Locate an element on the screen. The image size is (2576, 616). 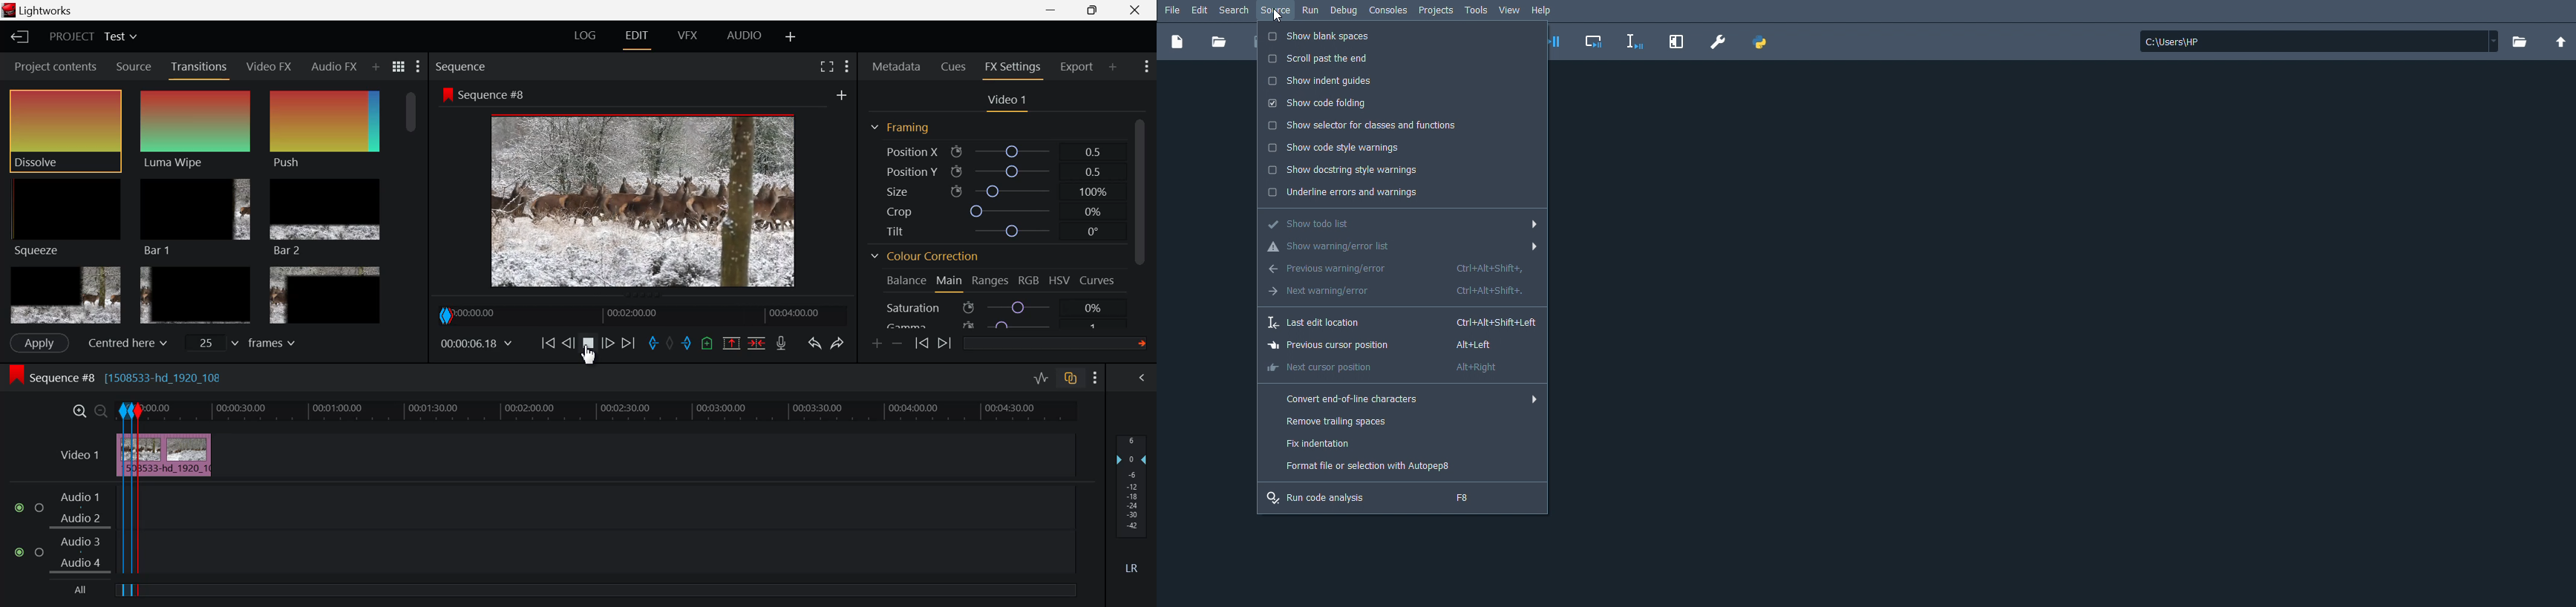
Remove all marks is located at coordinates (669, 343).